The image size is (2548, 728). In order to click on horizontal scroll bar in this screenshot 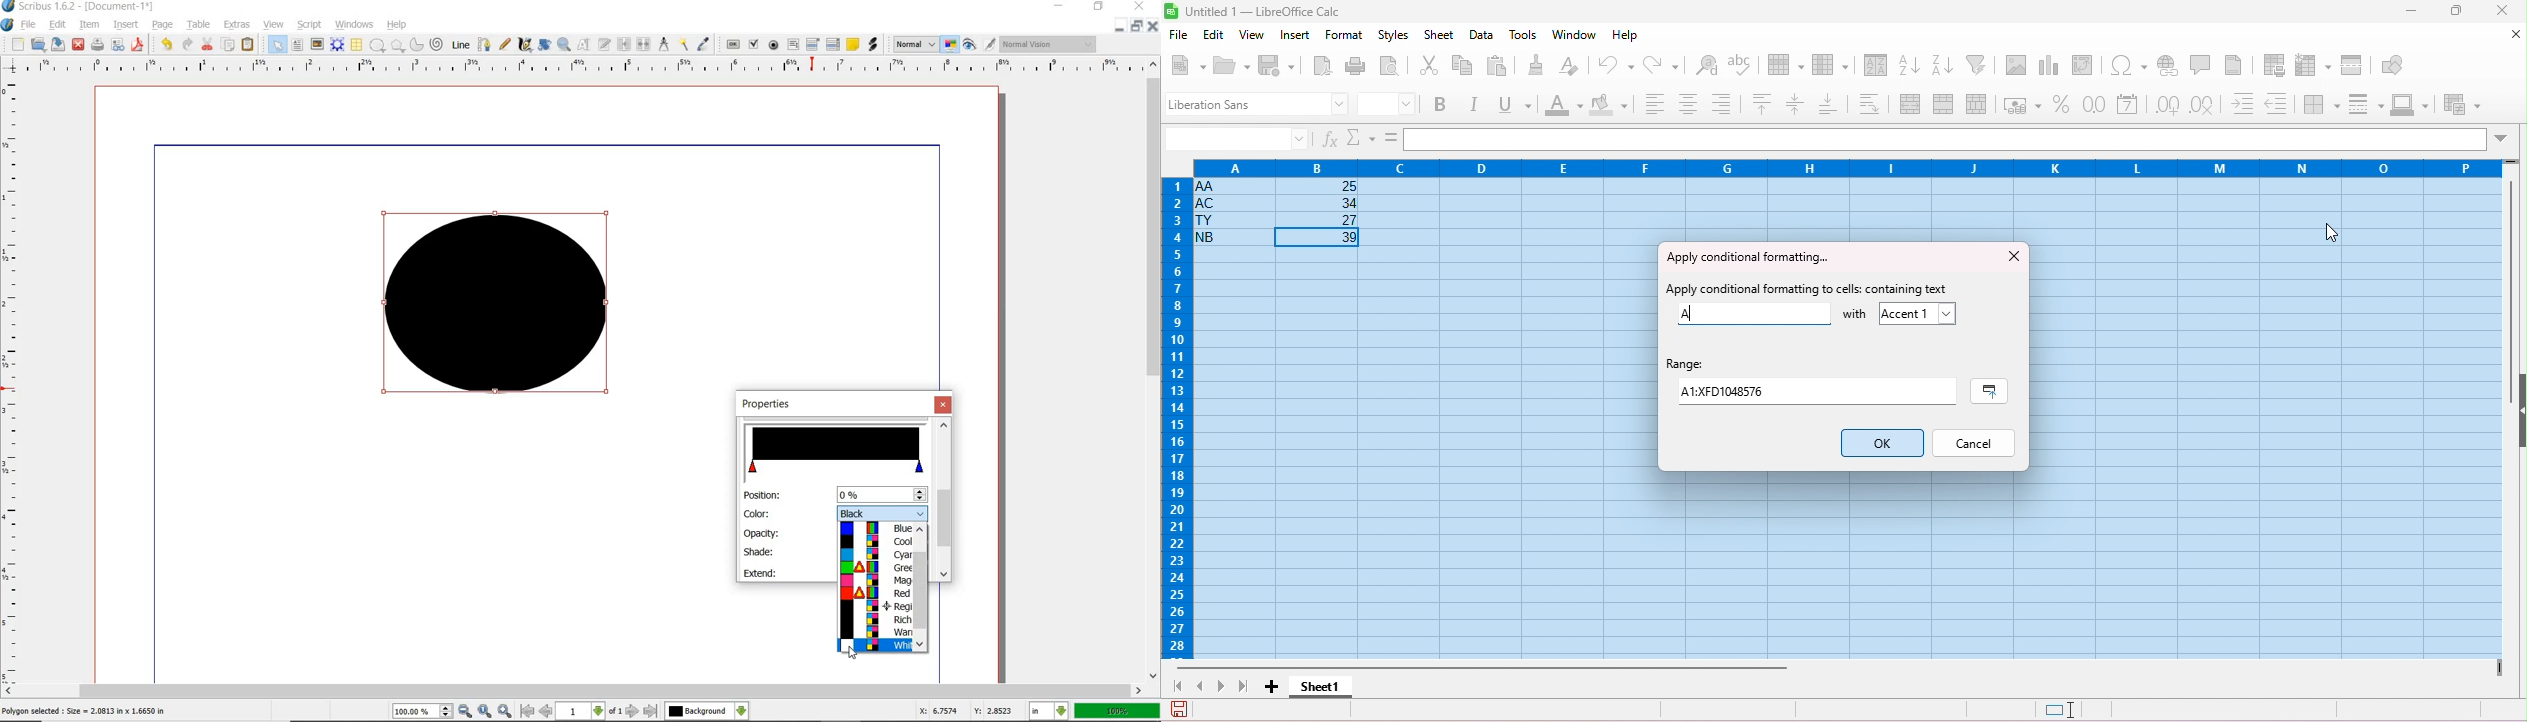, I will do `click(1484, 667)`.